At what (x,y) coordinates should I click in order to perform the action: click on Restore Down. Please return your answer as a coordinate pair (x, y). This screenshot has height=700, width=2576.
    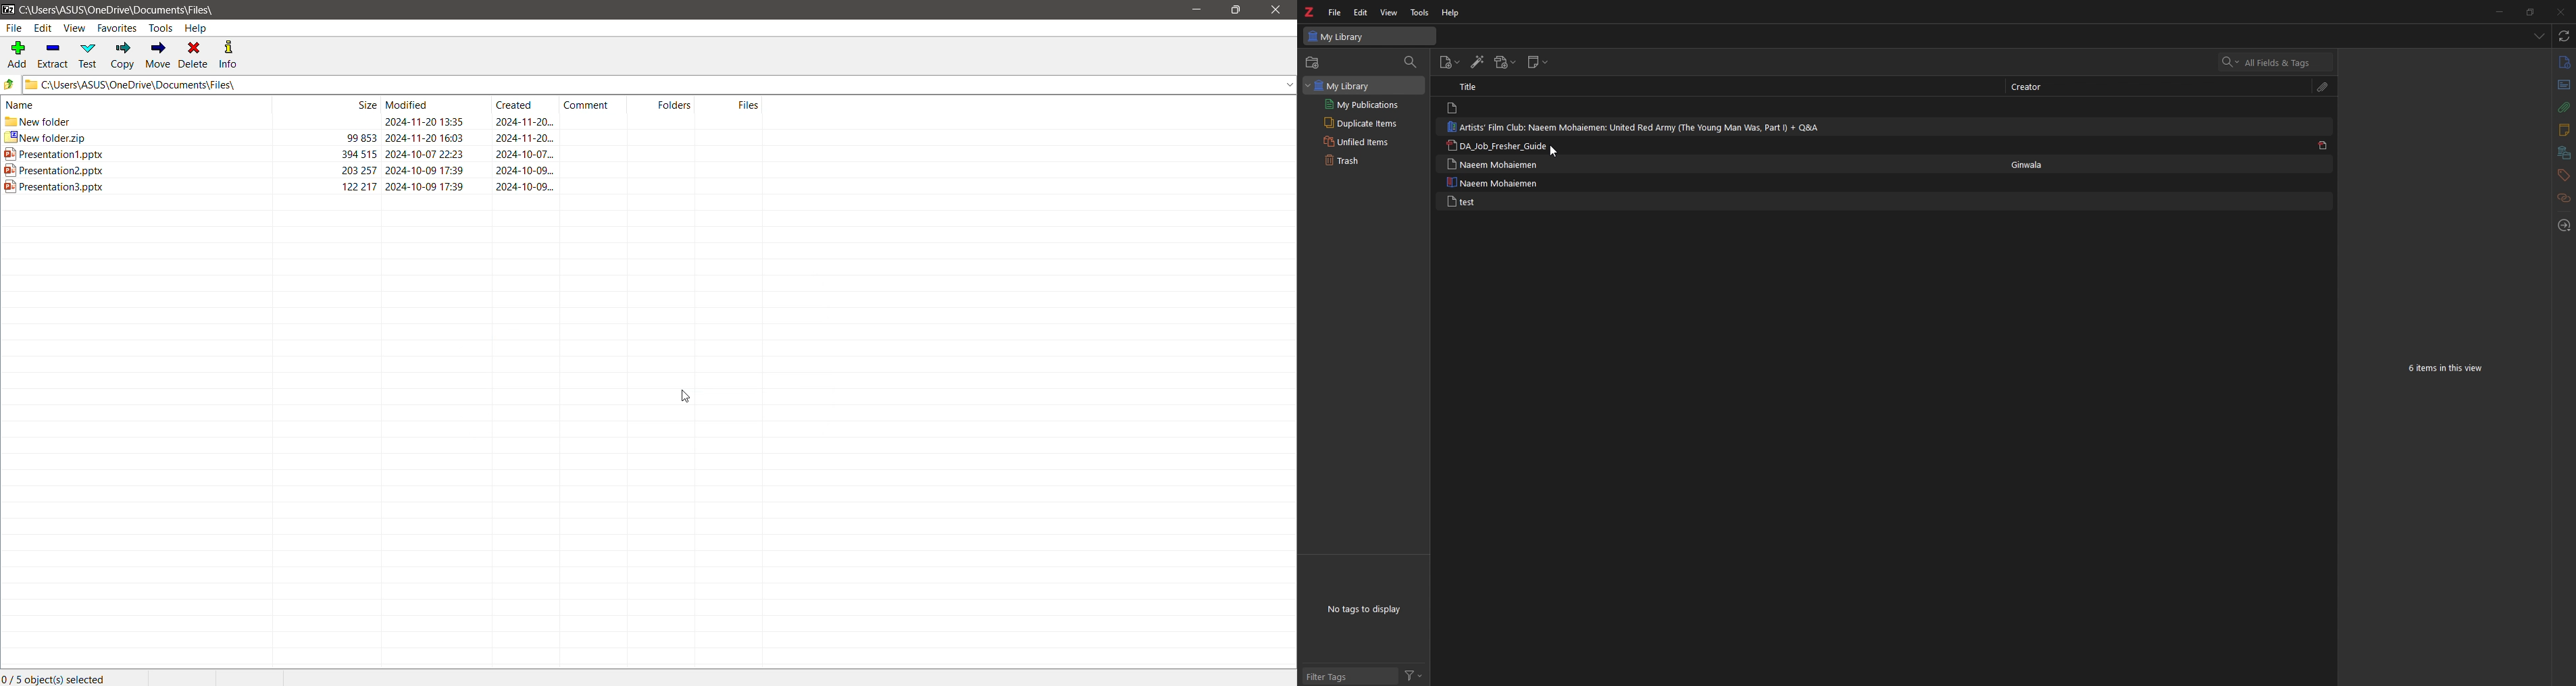
    Looking at the image, I should click on (1237, 11).